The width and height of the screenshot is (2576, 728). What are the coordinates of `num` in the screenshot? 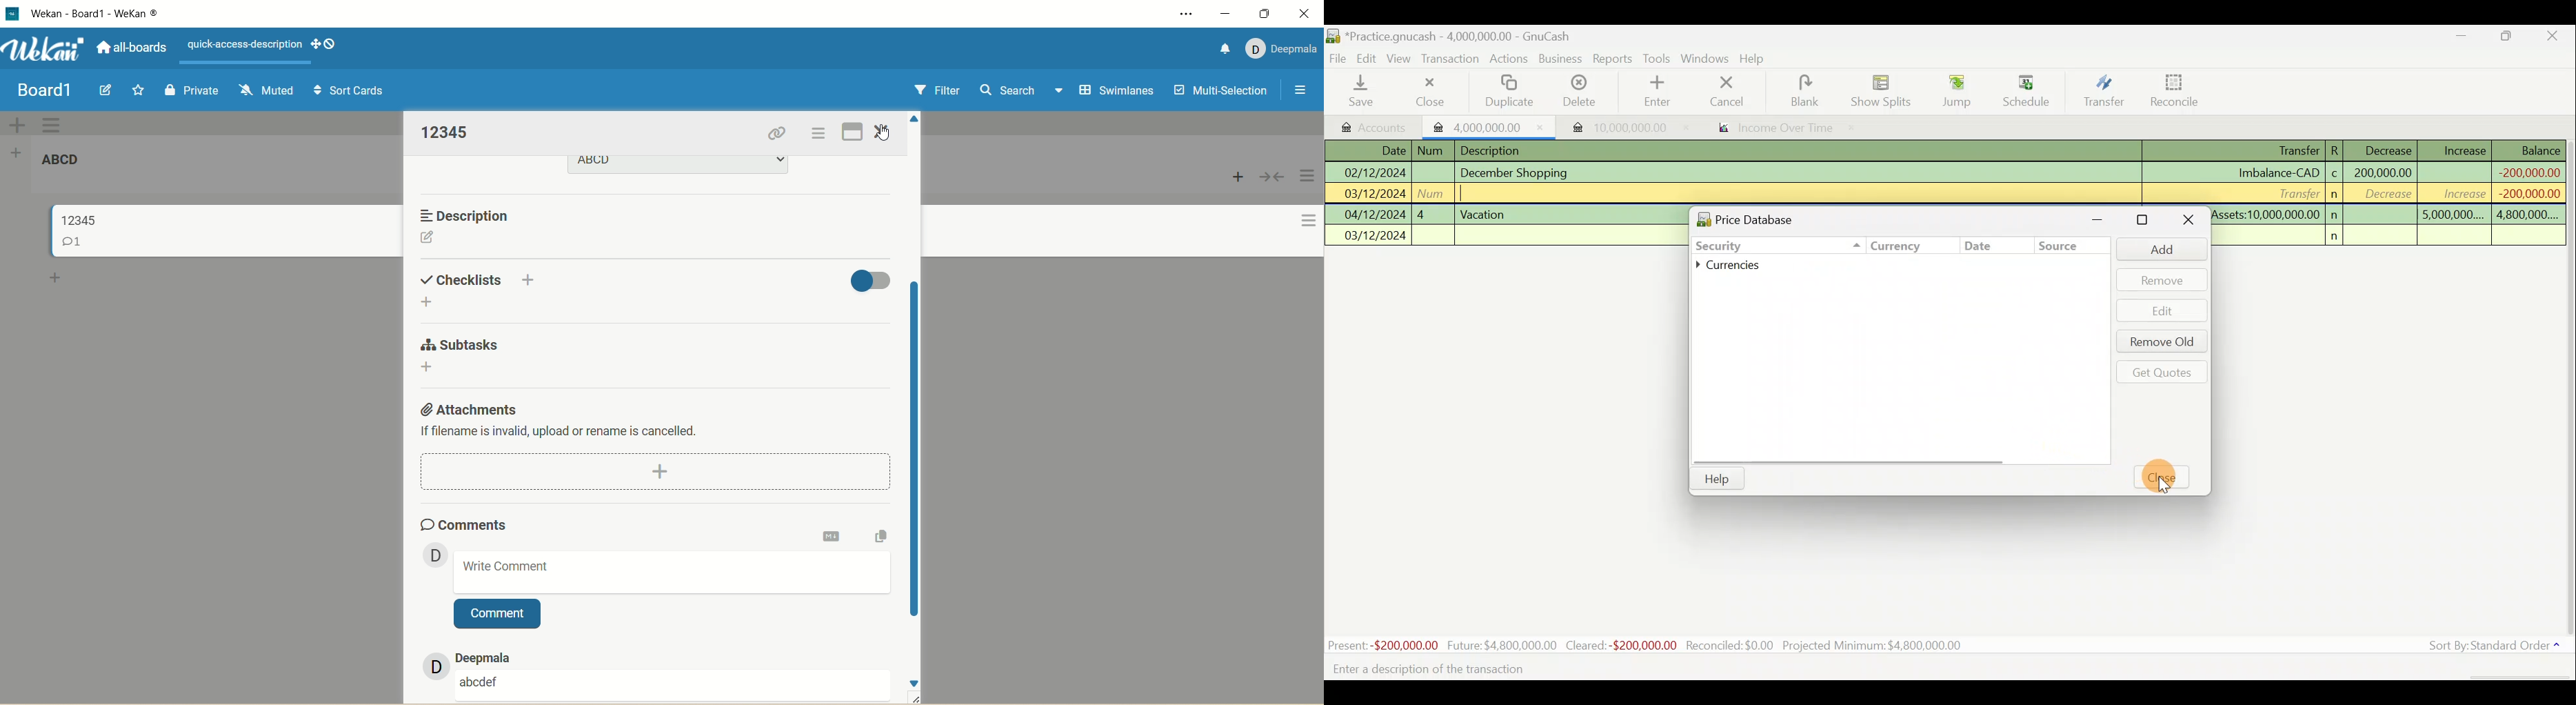 It's located at (1434, 193).